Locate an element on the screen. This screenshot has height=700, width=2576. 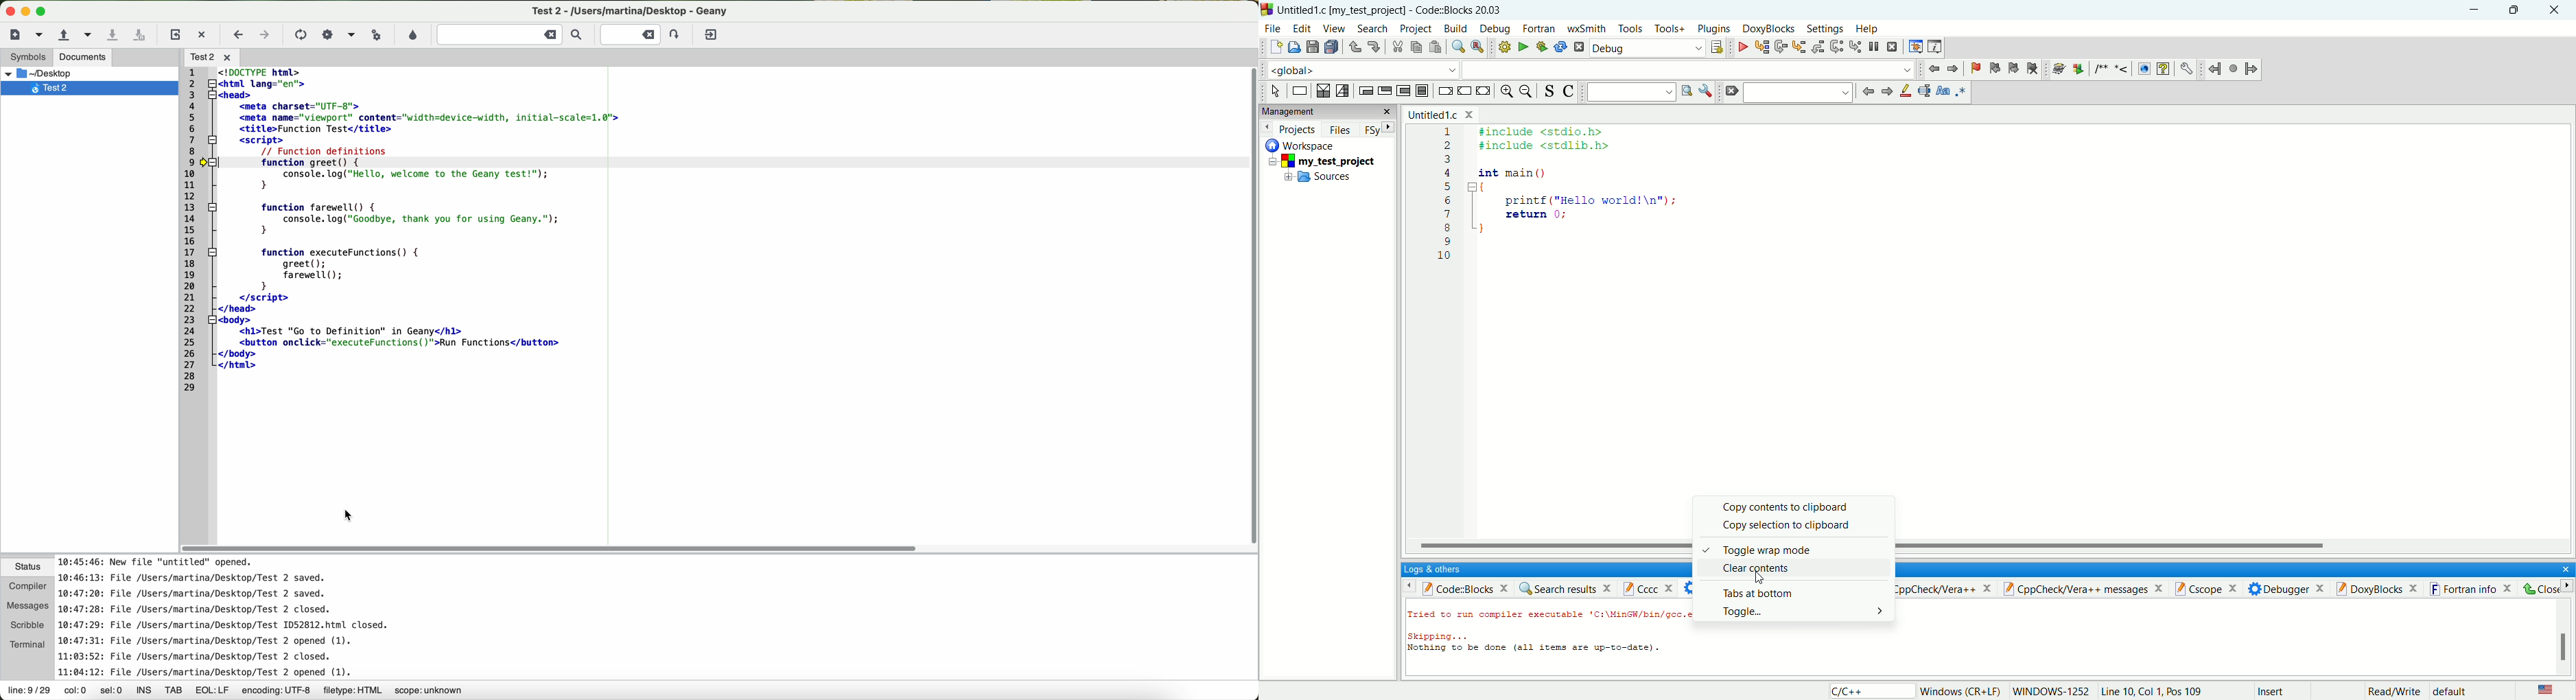
HTML is located at coordinates (2143, 69).